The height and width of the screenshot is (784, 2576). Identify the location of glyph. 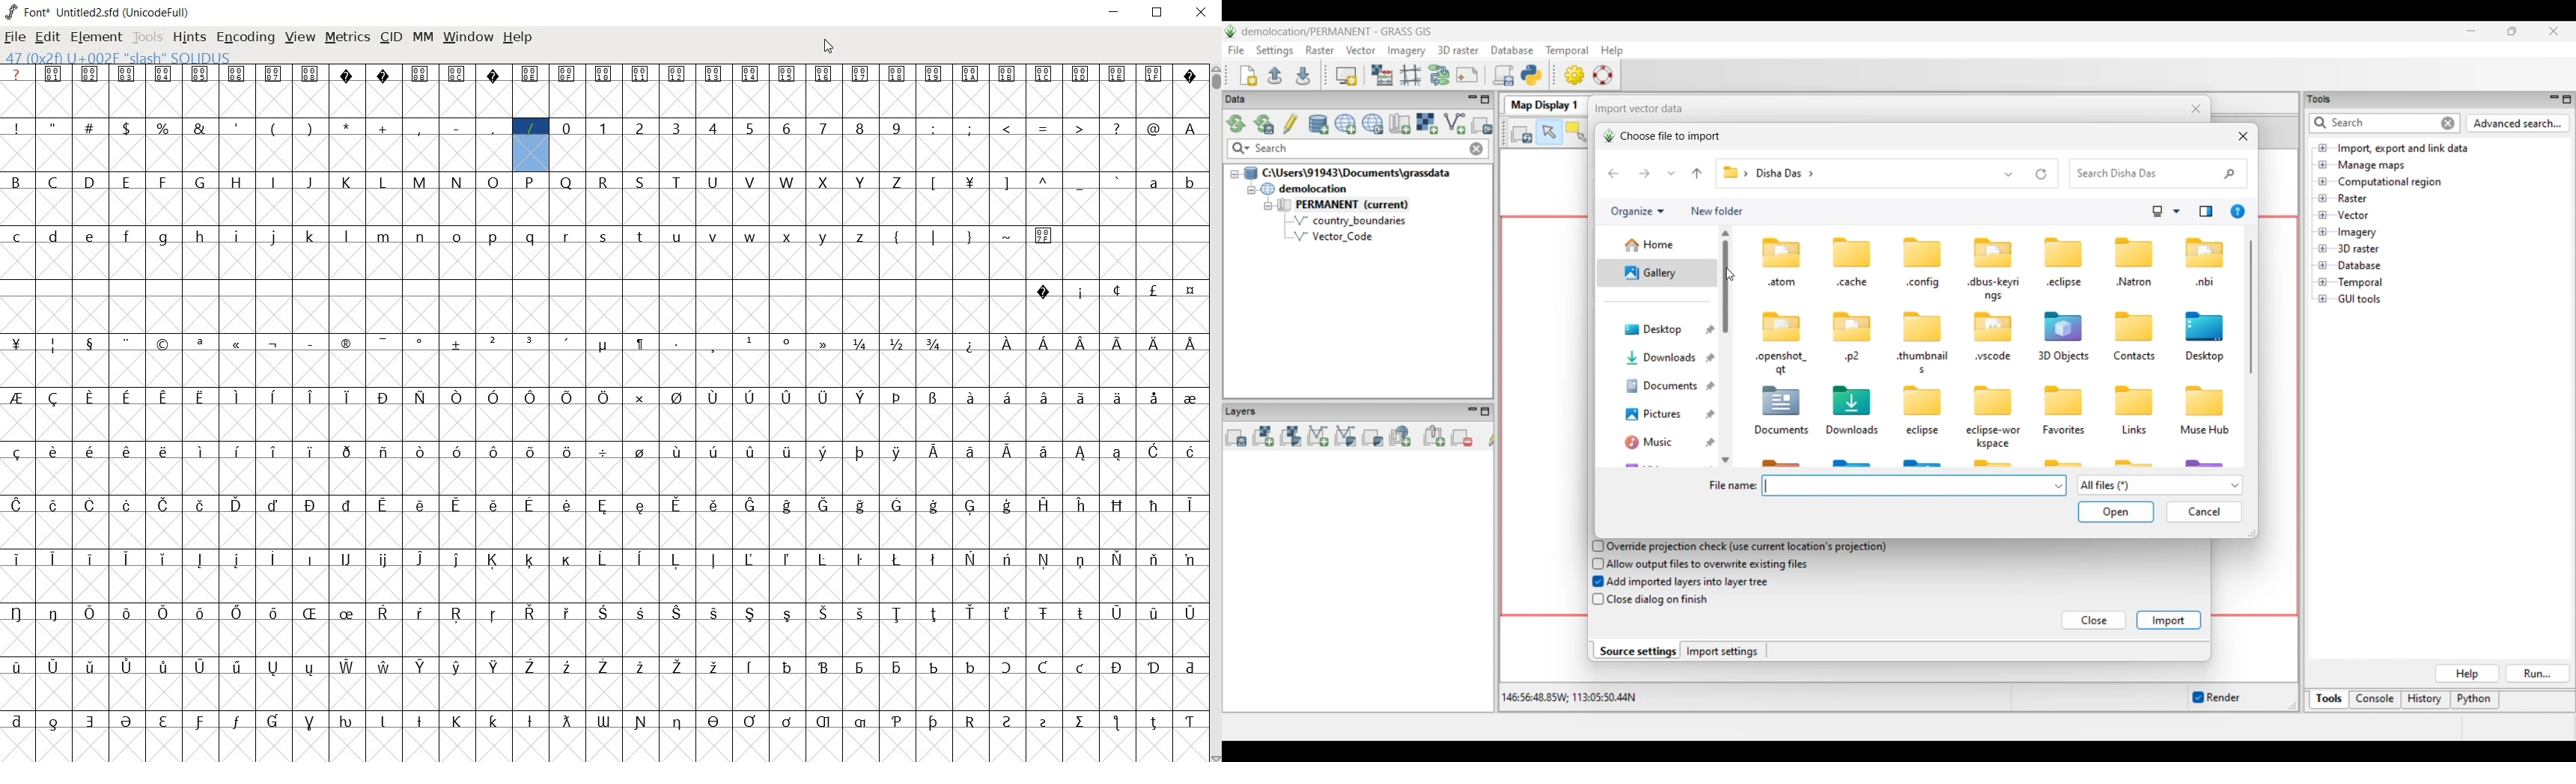
(53, 724).